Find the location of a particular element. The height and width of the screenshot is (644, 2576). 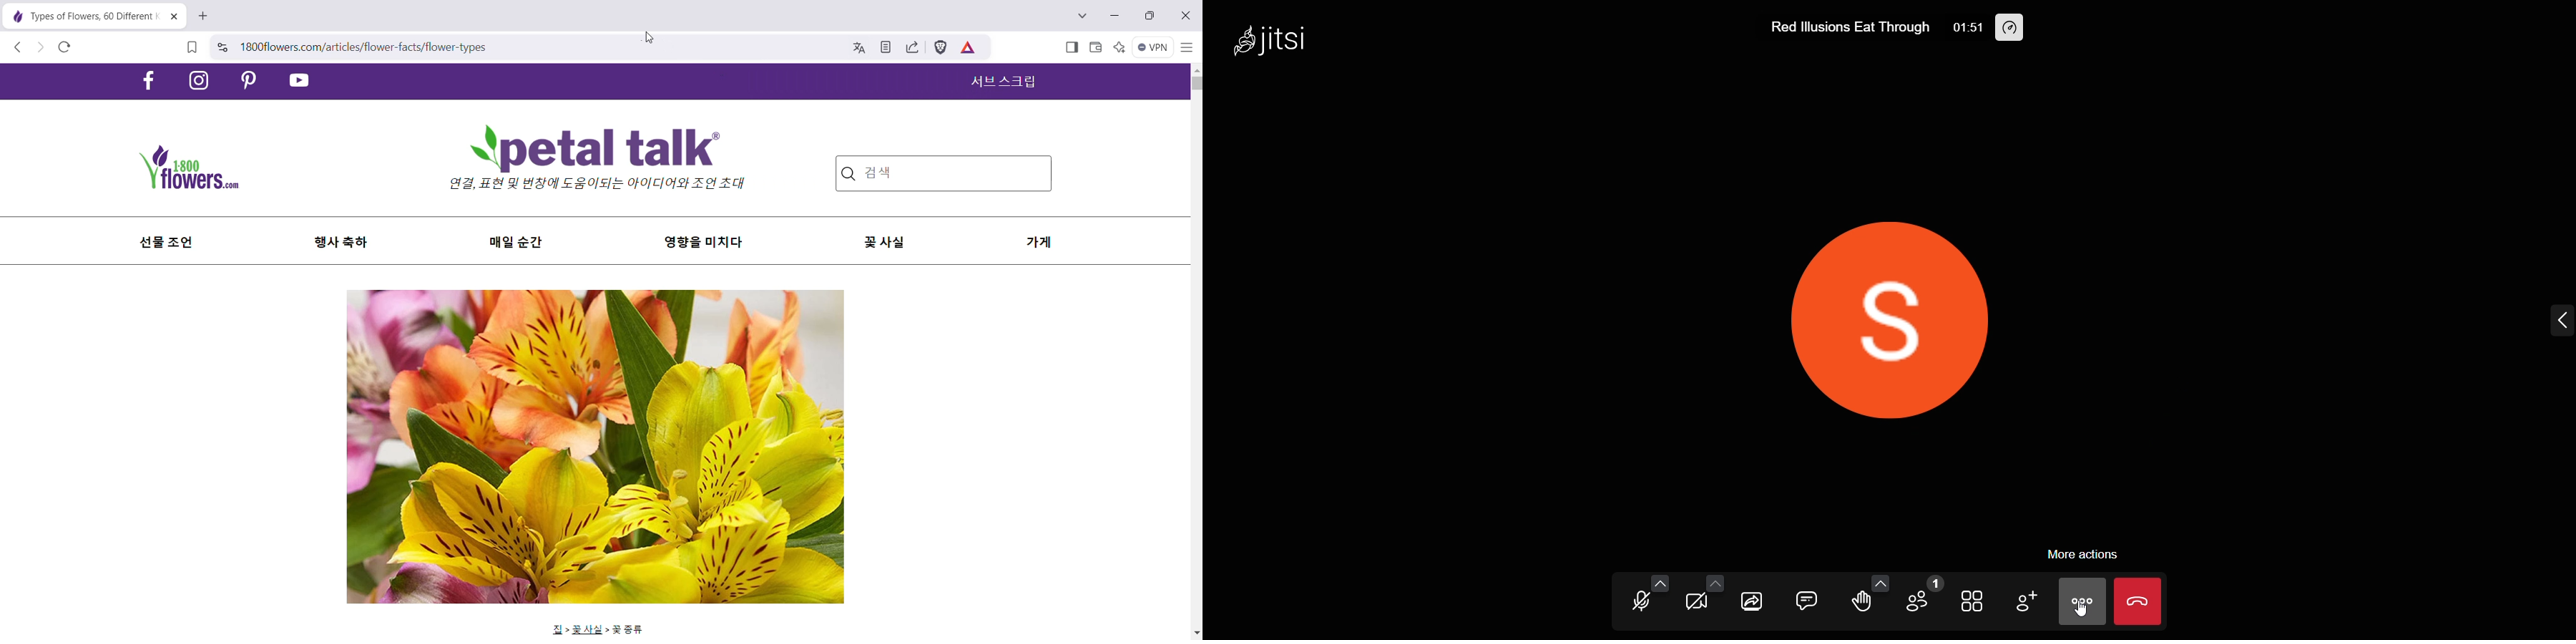

display picture is located at coordinates (1931, 318).